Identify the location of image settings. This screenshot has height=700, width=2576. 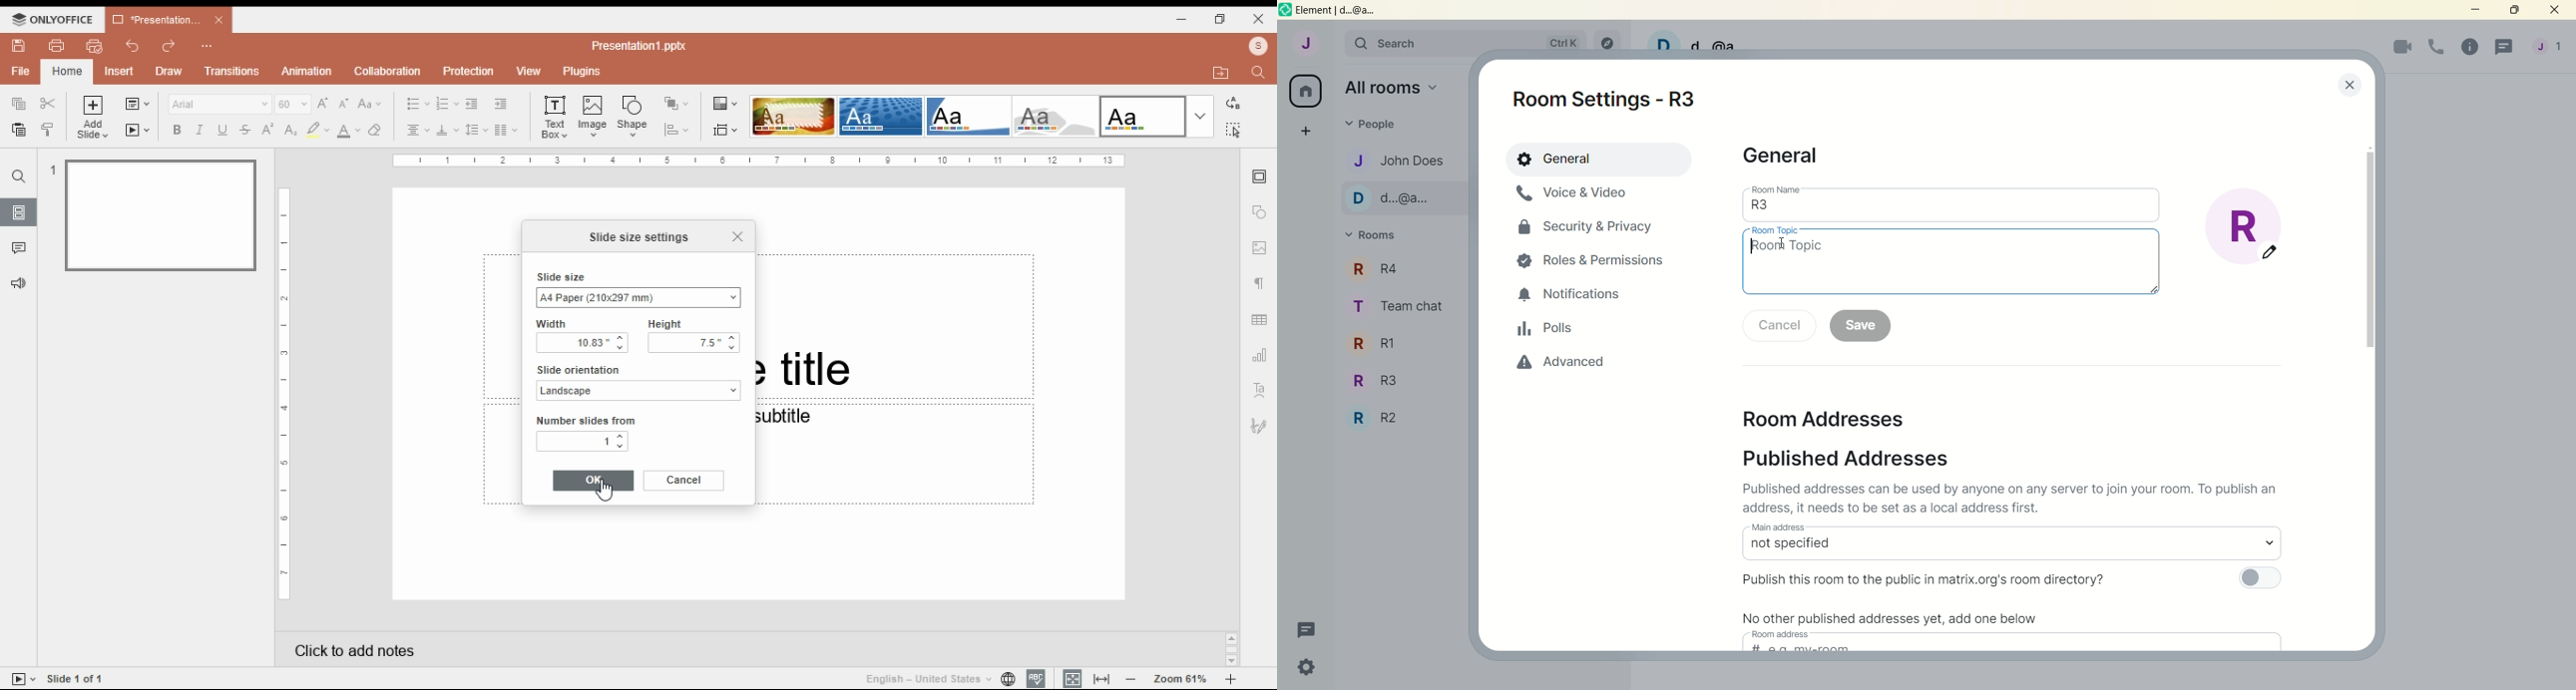
(1260, 249).